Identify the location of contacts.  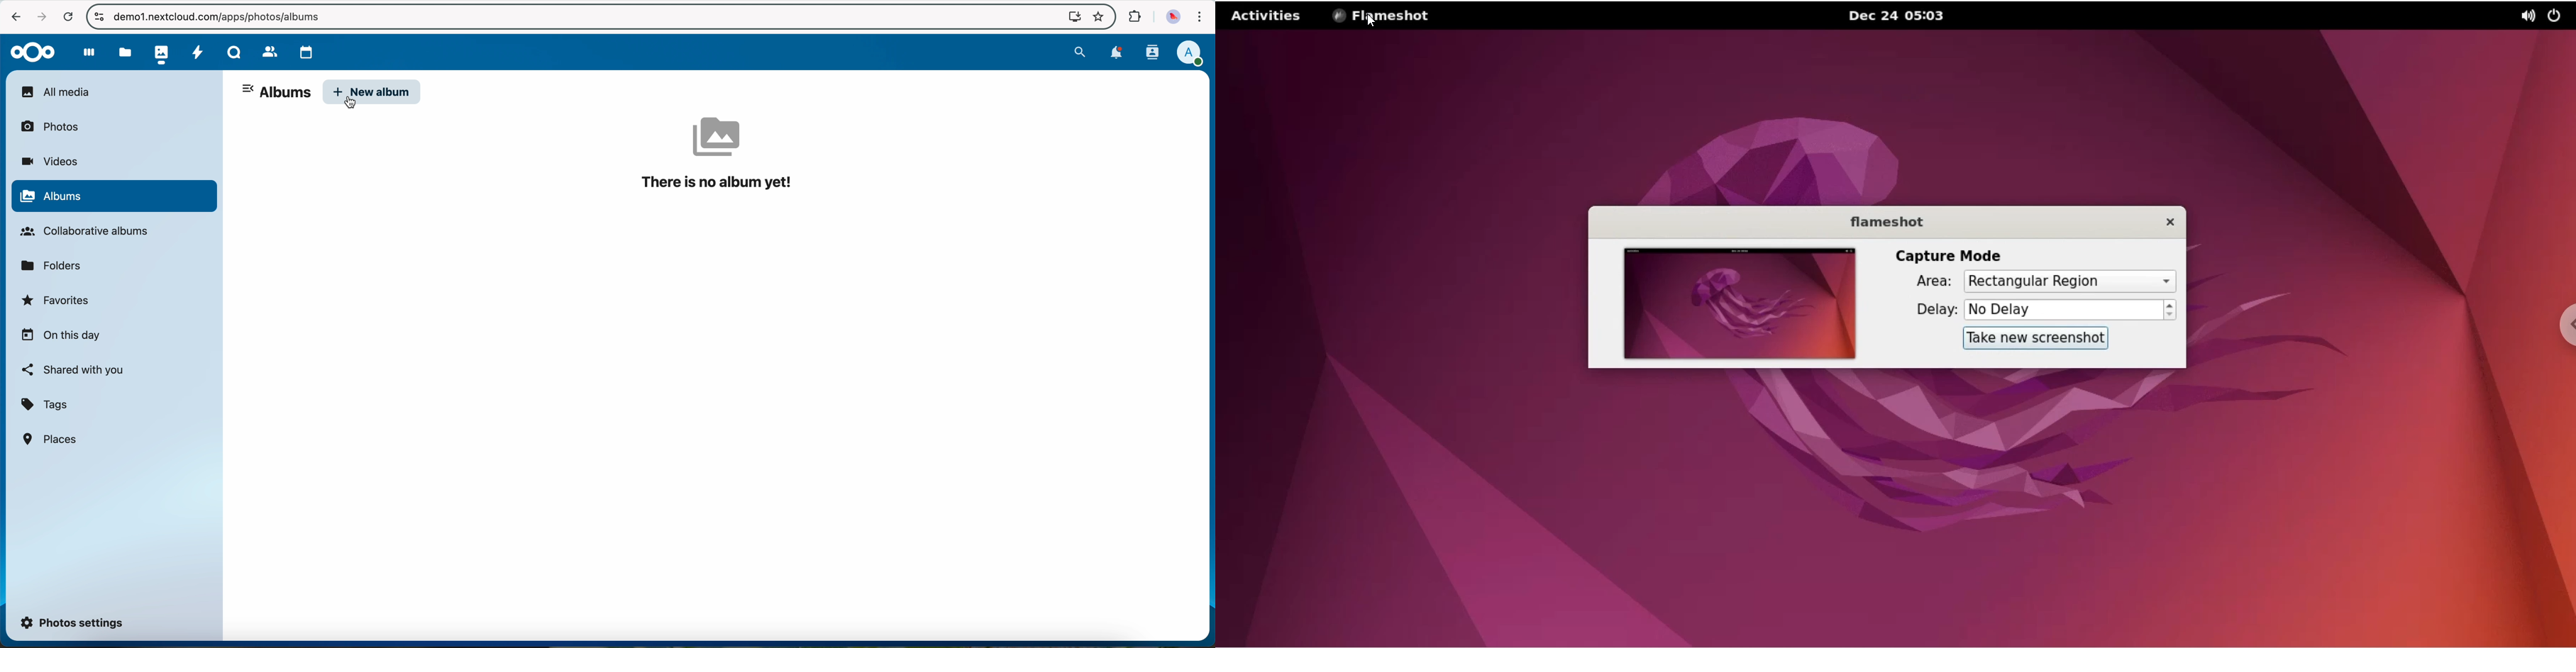
(1150, 52).